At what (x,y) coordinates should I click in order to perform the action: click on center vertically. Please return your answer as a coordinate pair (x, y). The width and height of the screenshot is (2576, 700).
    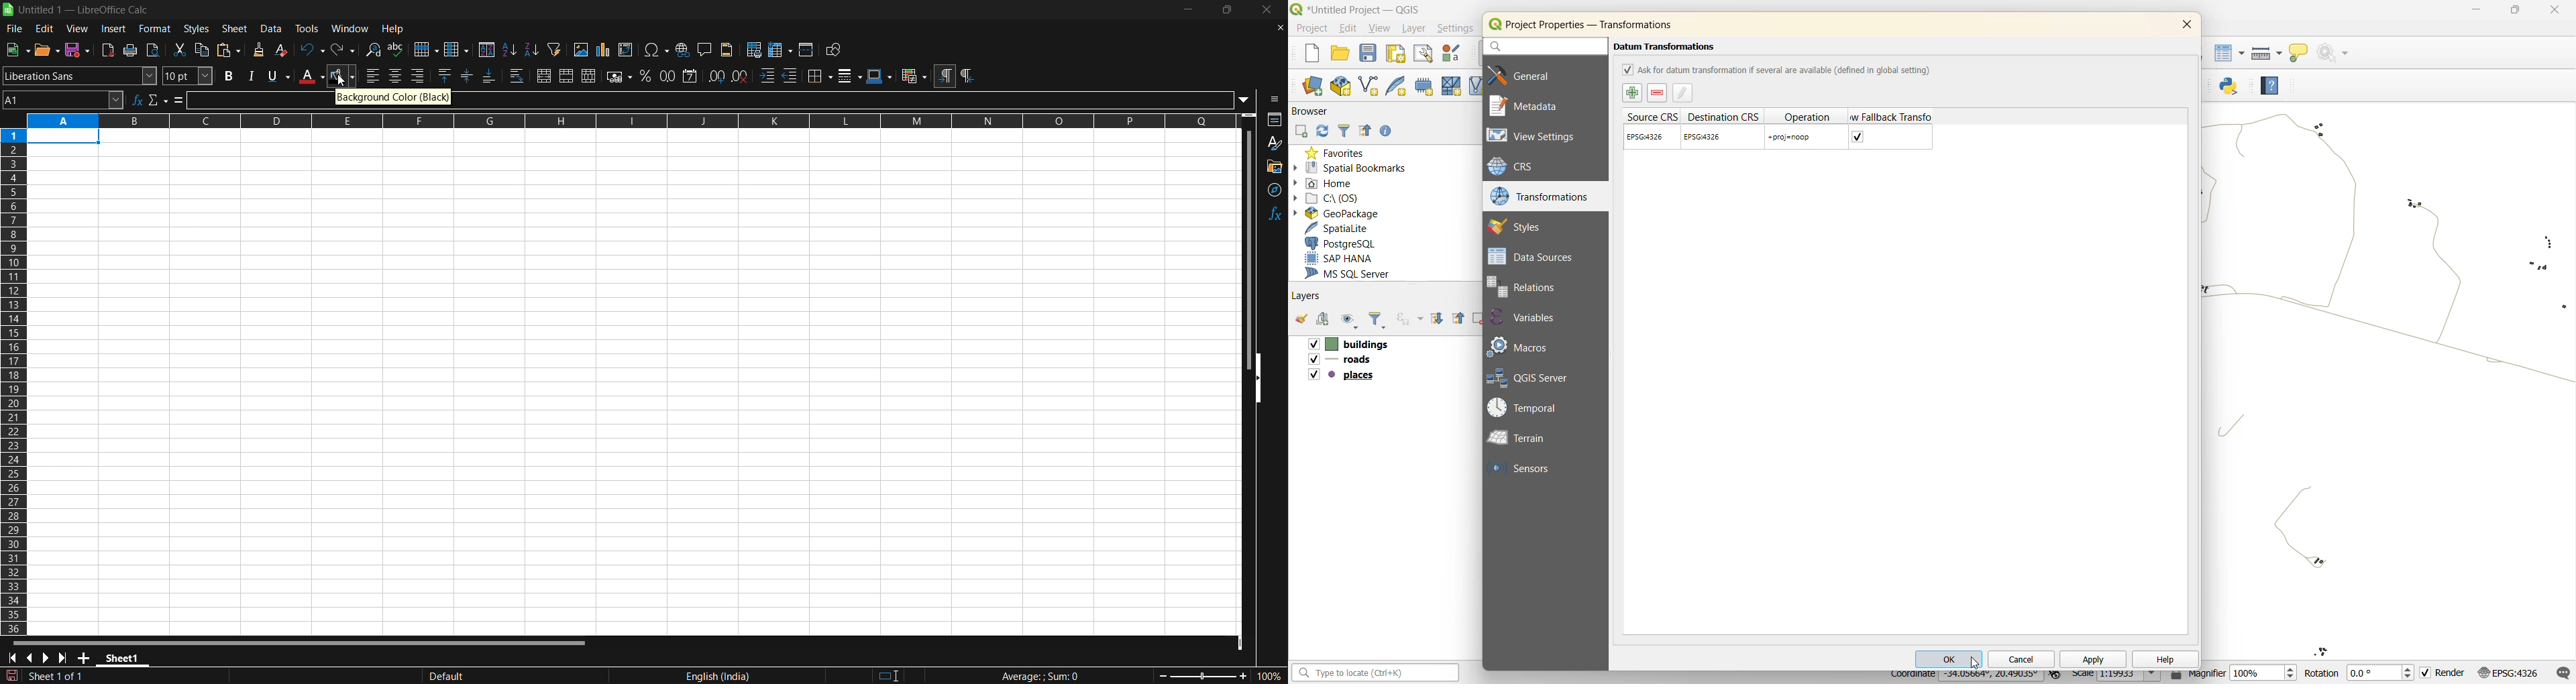
    Looking at the image, I should click on (467, 75).